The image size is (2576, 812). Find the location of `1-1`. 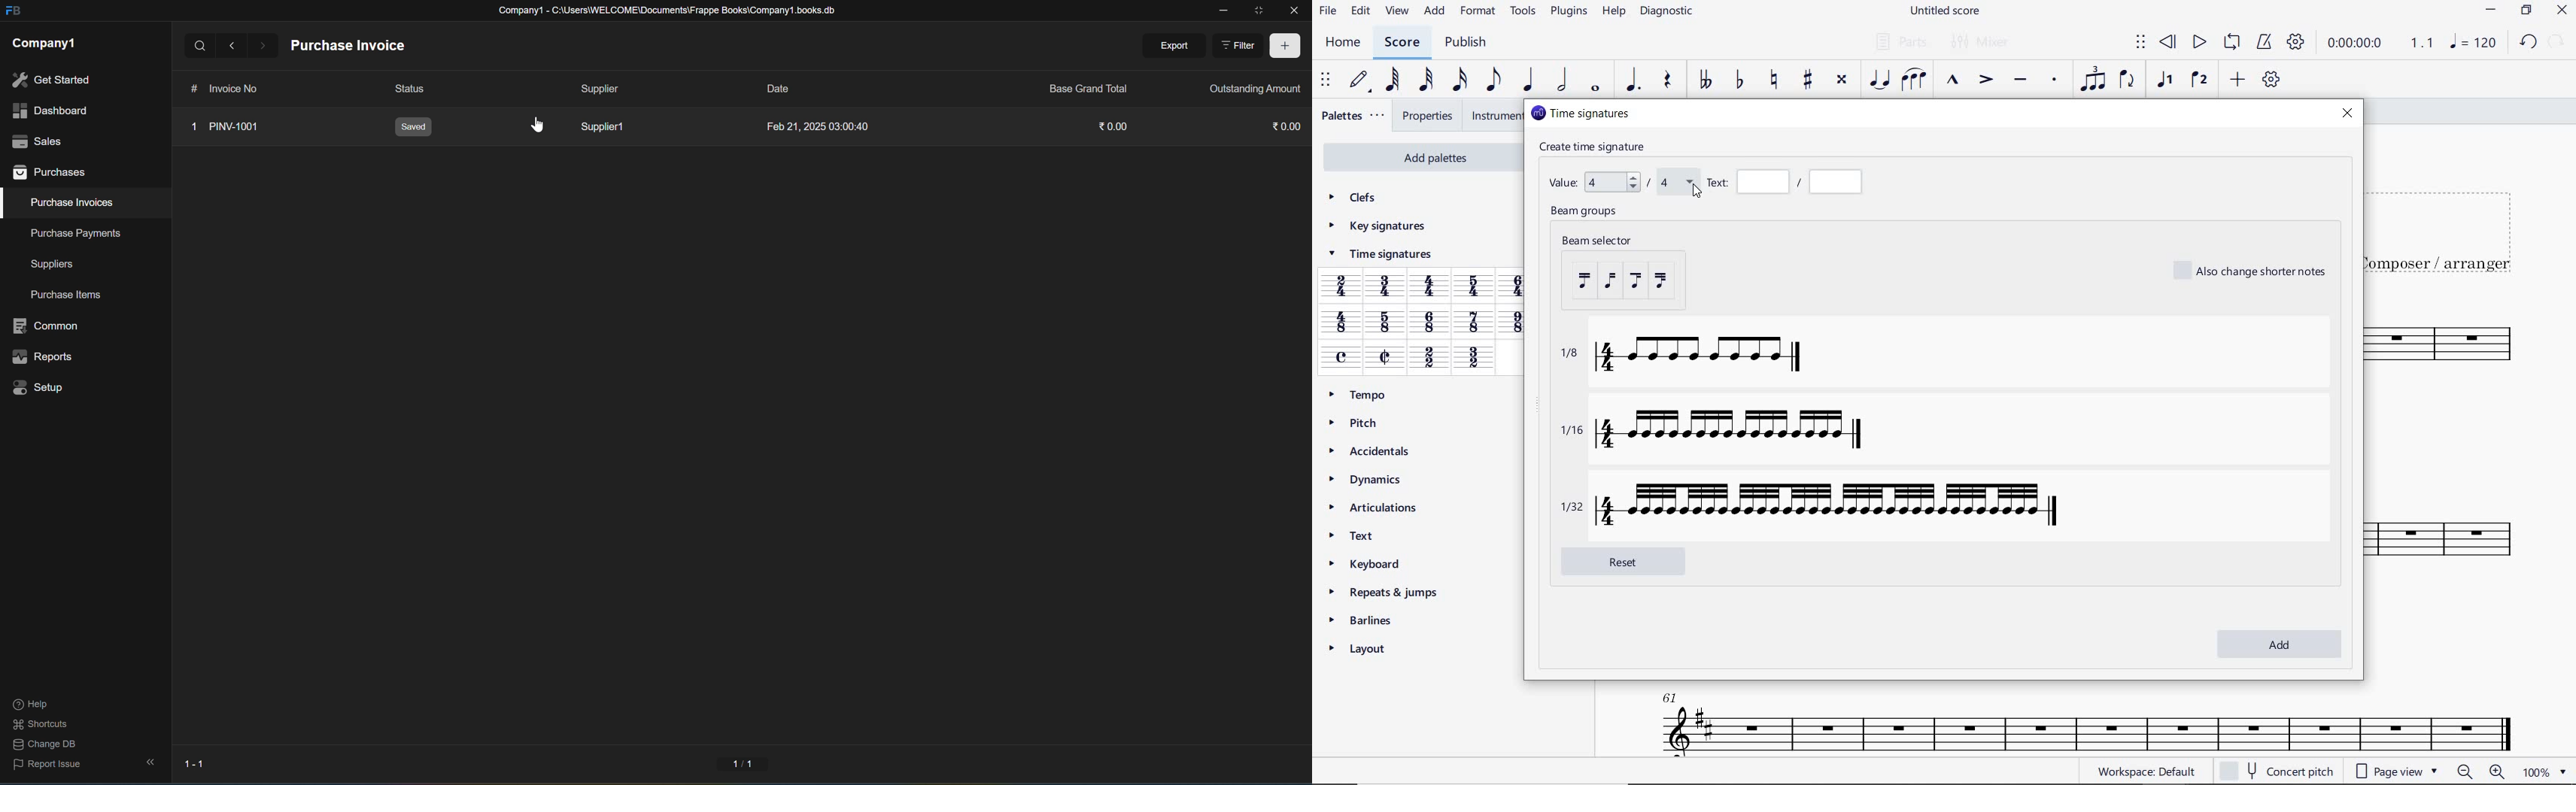

1-1 is located at coordinates (744, 765).